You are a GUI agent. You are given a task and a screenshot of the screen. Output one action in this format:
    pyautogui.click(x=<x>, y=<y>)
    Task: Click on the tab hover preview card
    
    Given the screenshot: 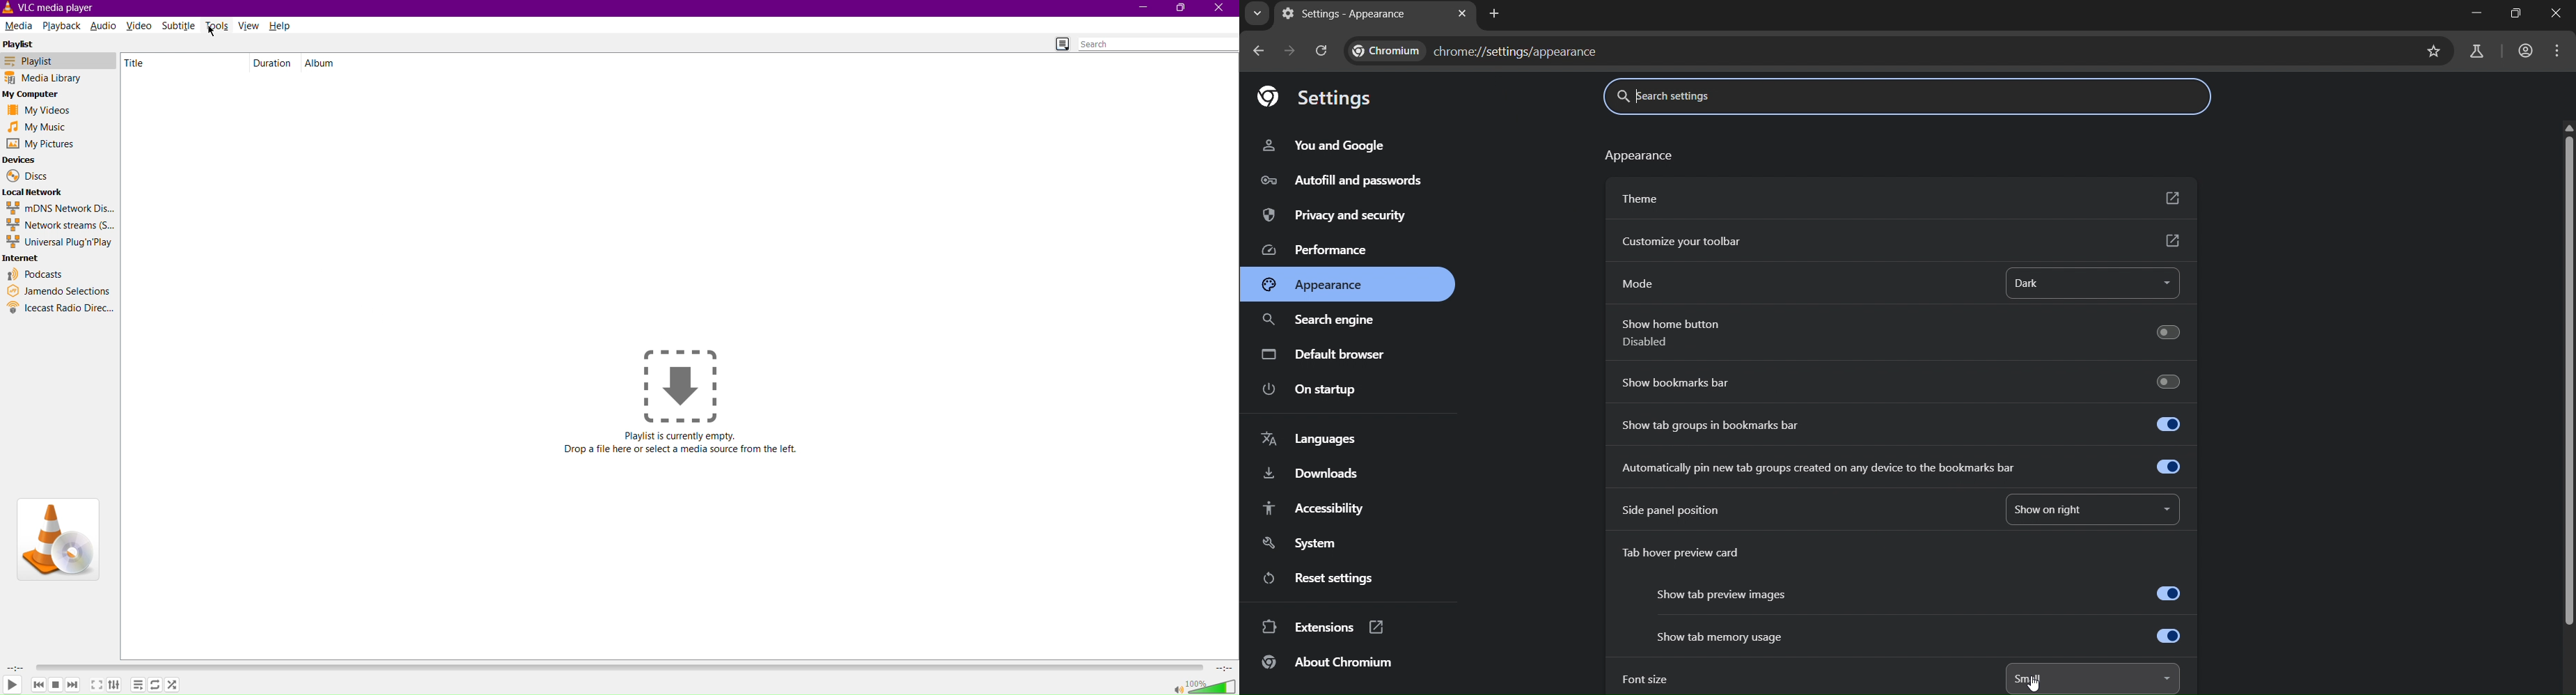 What is the action you would take?
    pyautogui.click(x=1692, y=555)
    